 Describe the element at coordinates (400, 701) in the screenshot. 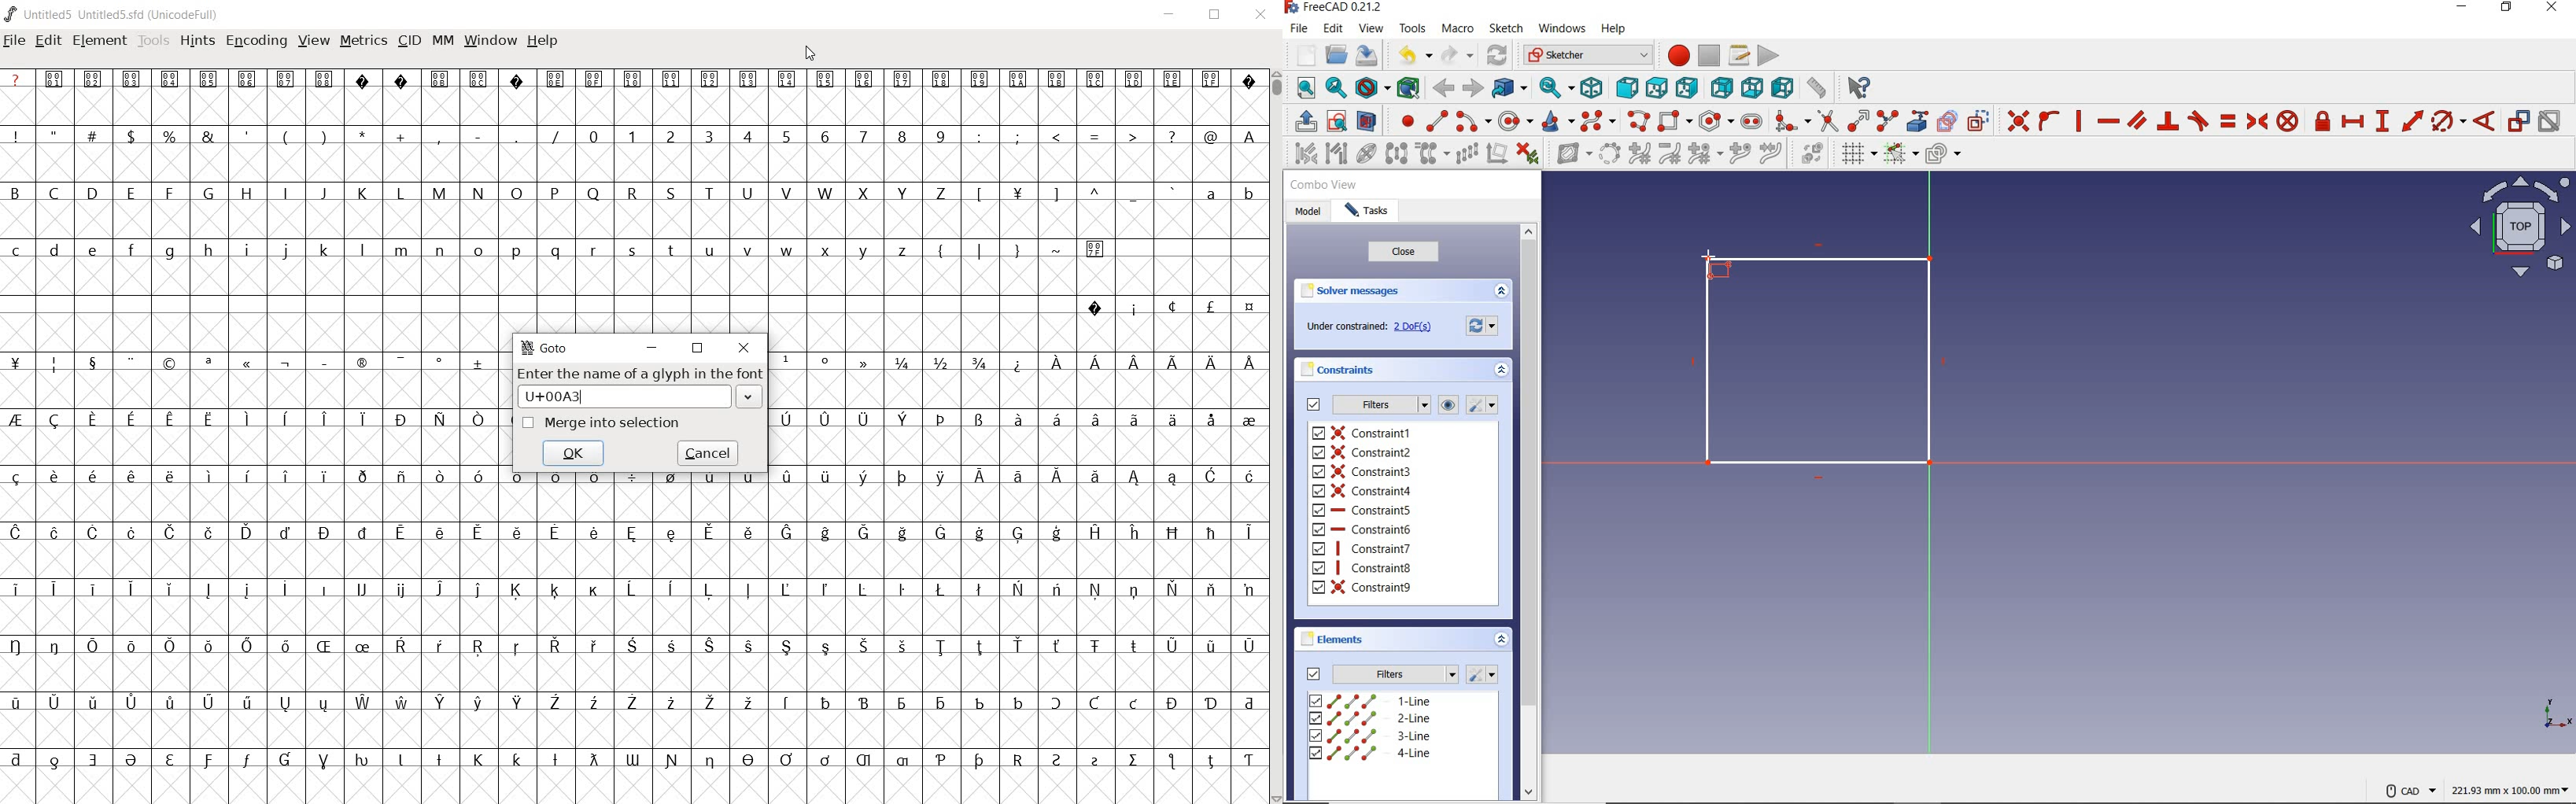

I see `Symbol` at that location.